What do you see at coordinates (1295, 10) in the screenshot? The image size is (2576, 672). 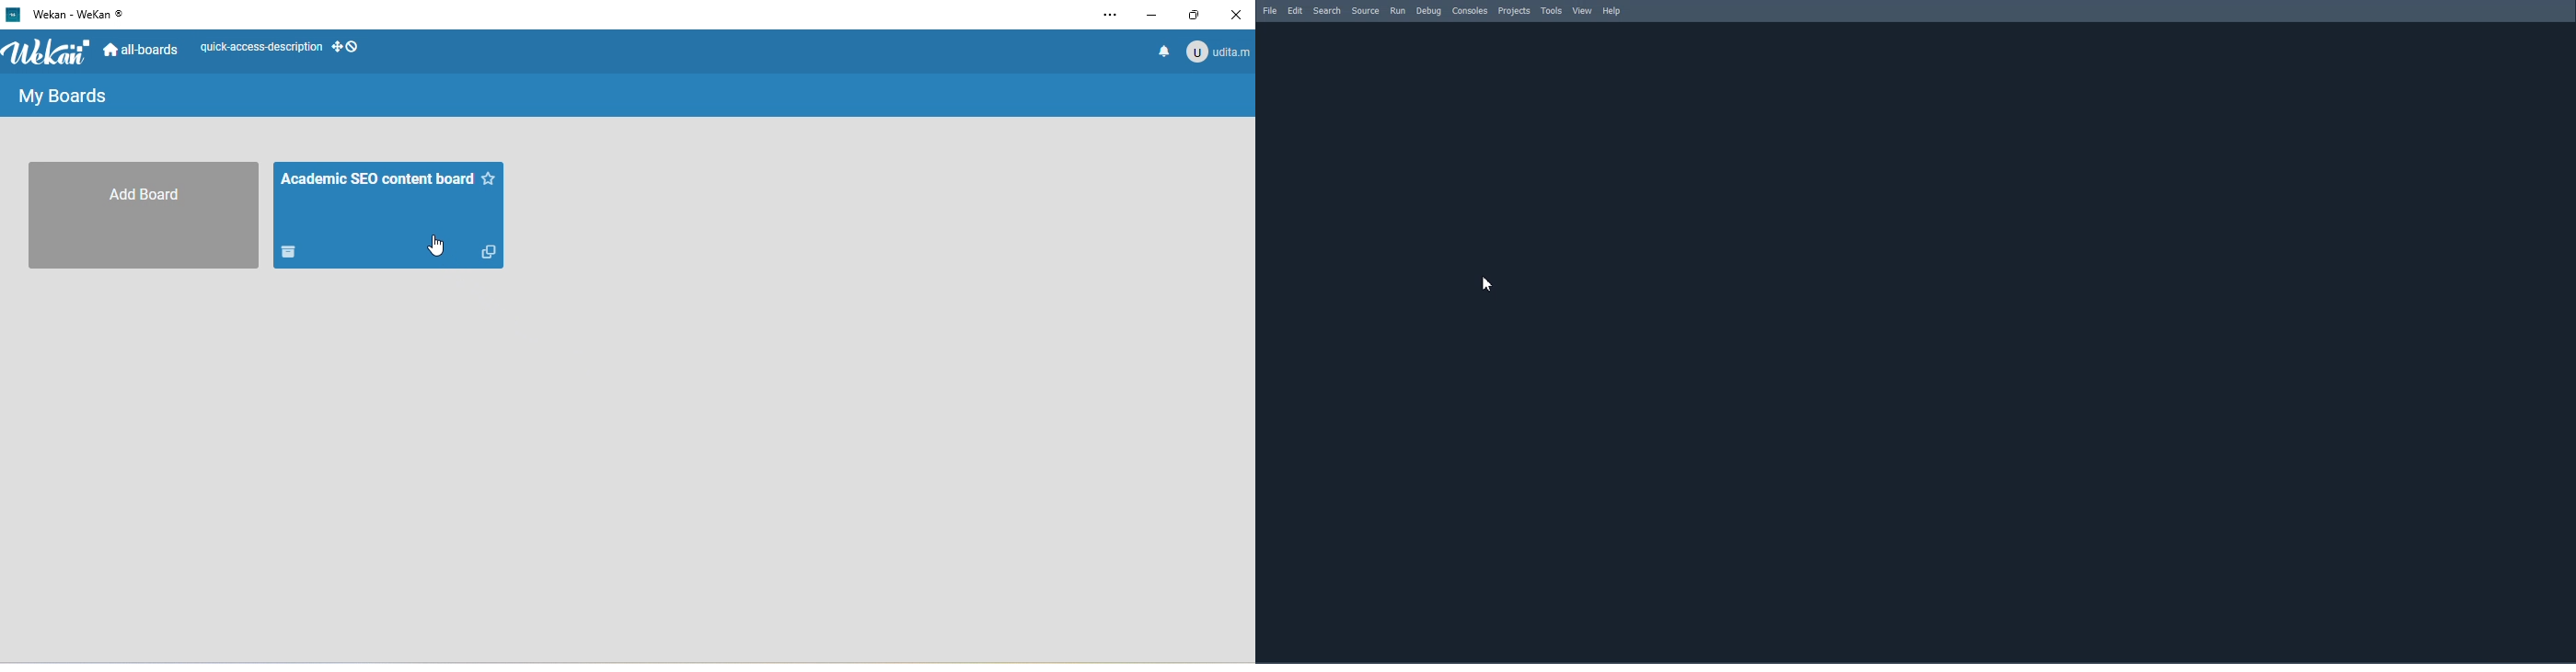 I see `Edit` at bounding box center [1295, 10].